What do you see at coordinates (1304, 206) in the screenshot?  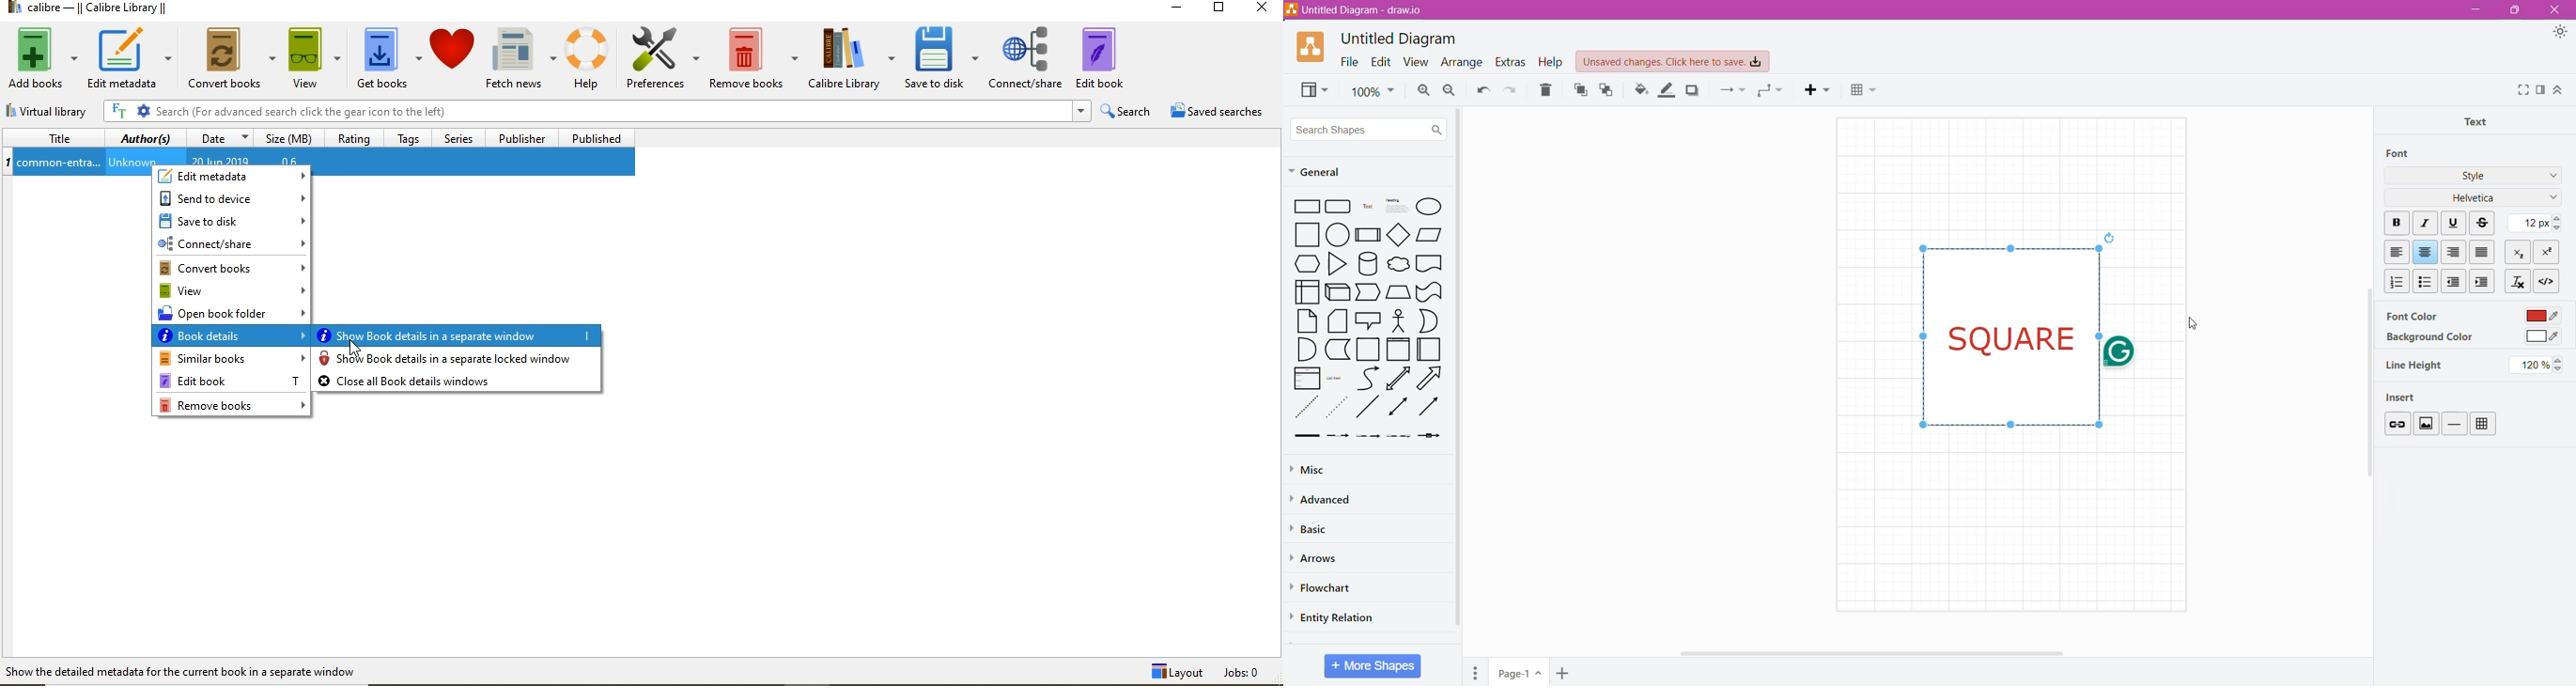 I see `Rectangle` at bounding box center [1304, 206].